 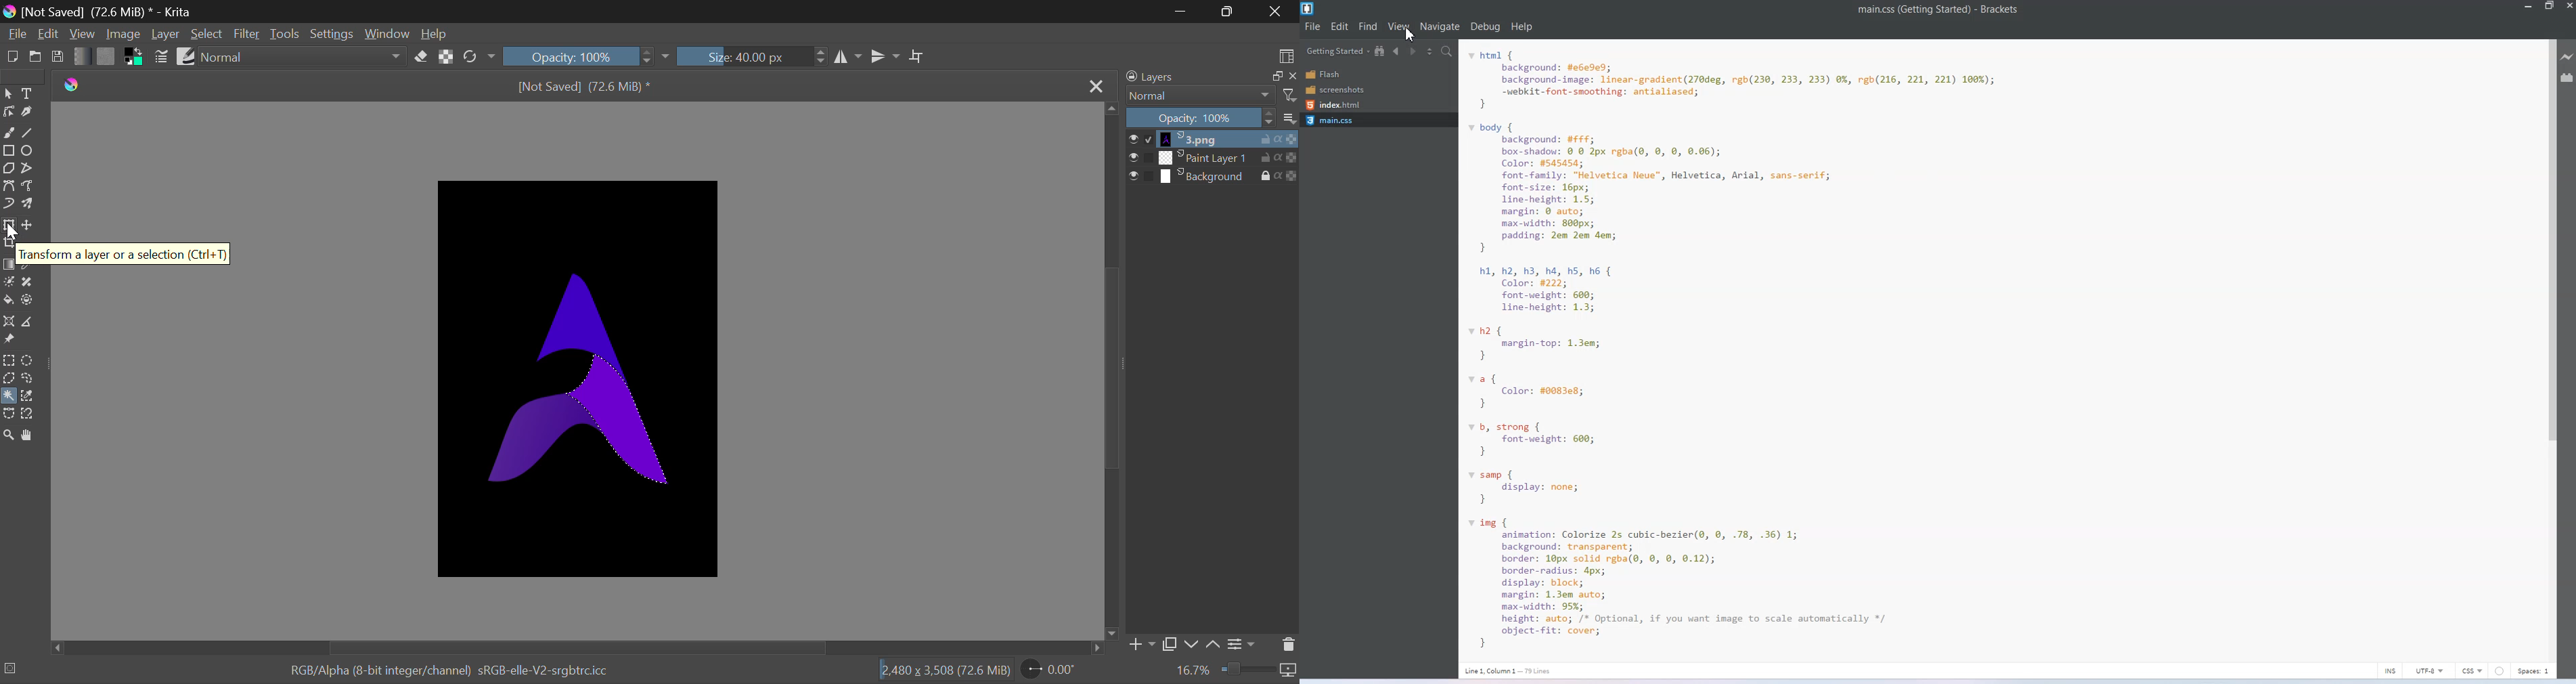 What do you see at coordinates (1448, 51) in the screenshot?
I see `Find in Files` at bounding box center [1448, 51].